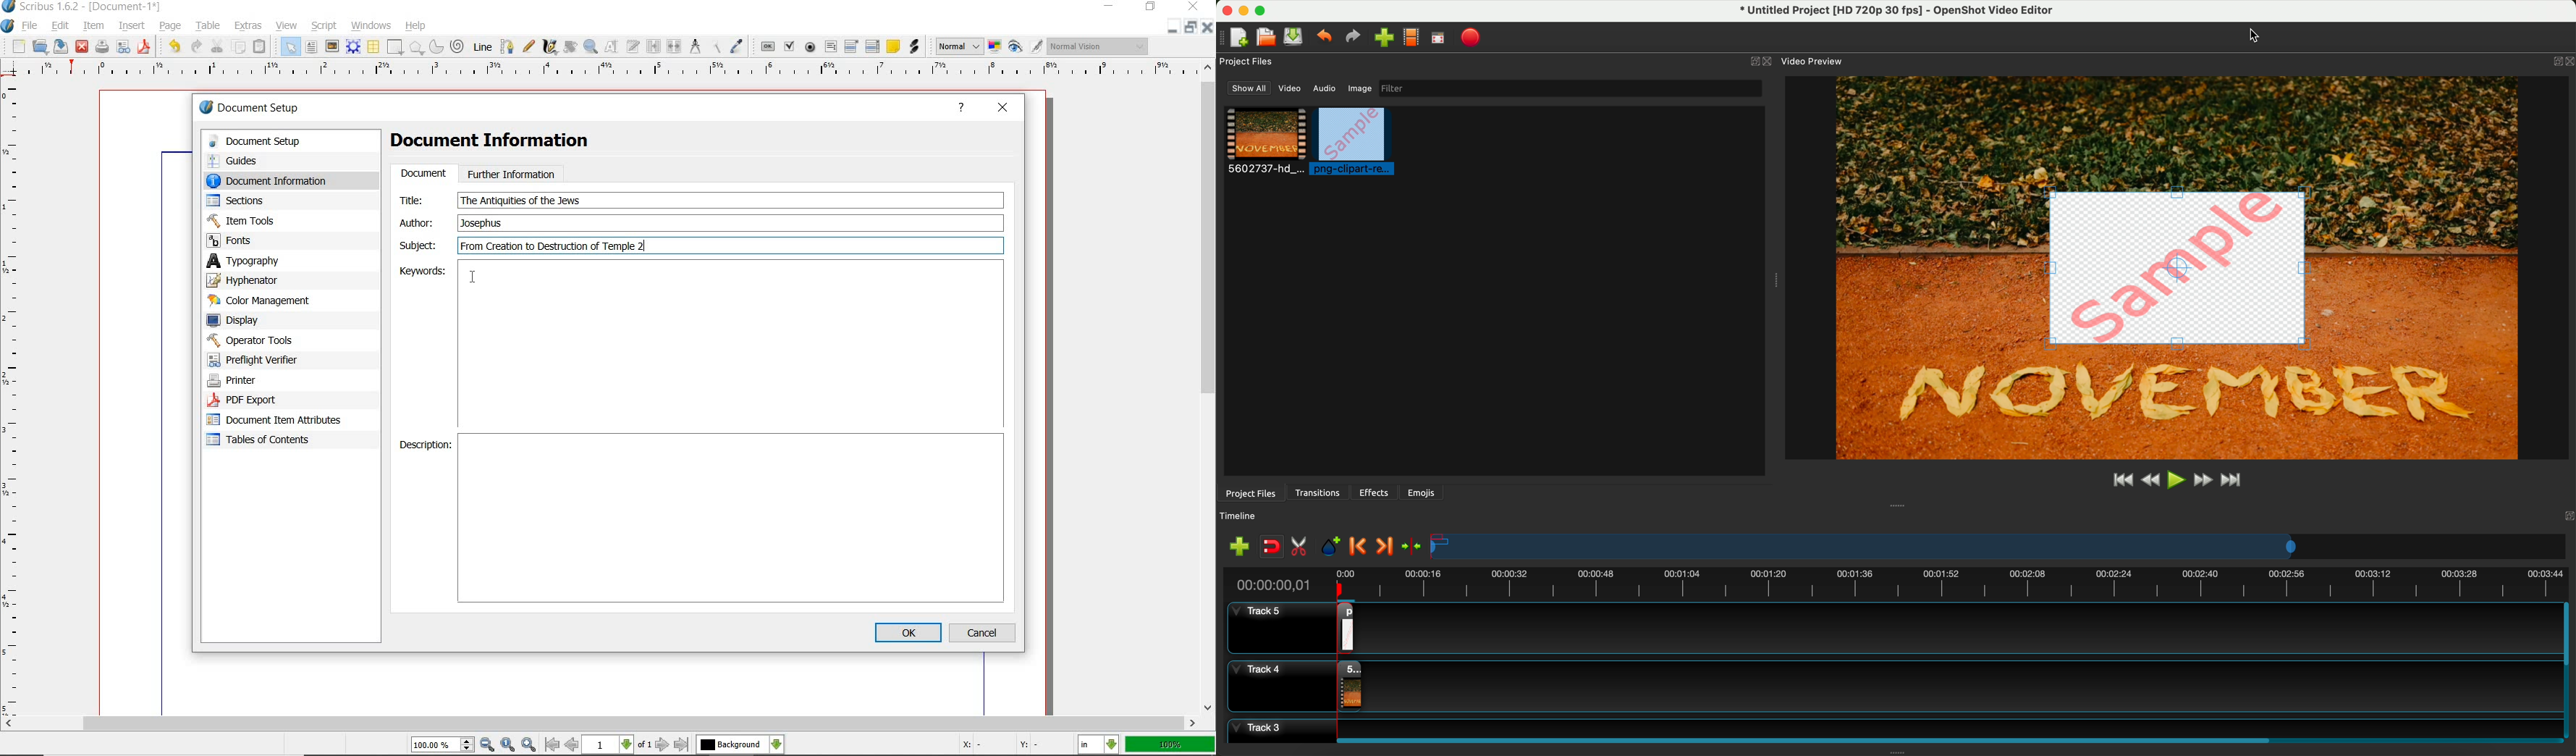 Image resolution: width=2576 pixels, height=756 pixels. What do you see at coordinates (94, 27) in the screenshot?
I see `item` at bounding box center [94, 27].